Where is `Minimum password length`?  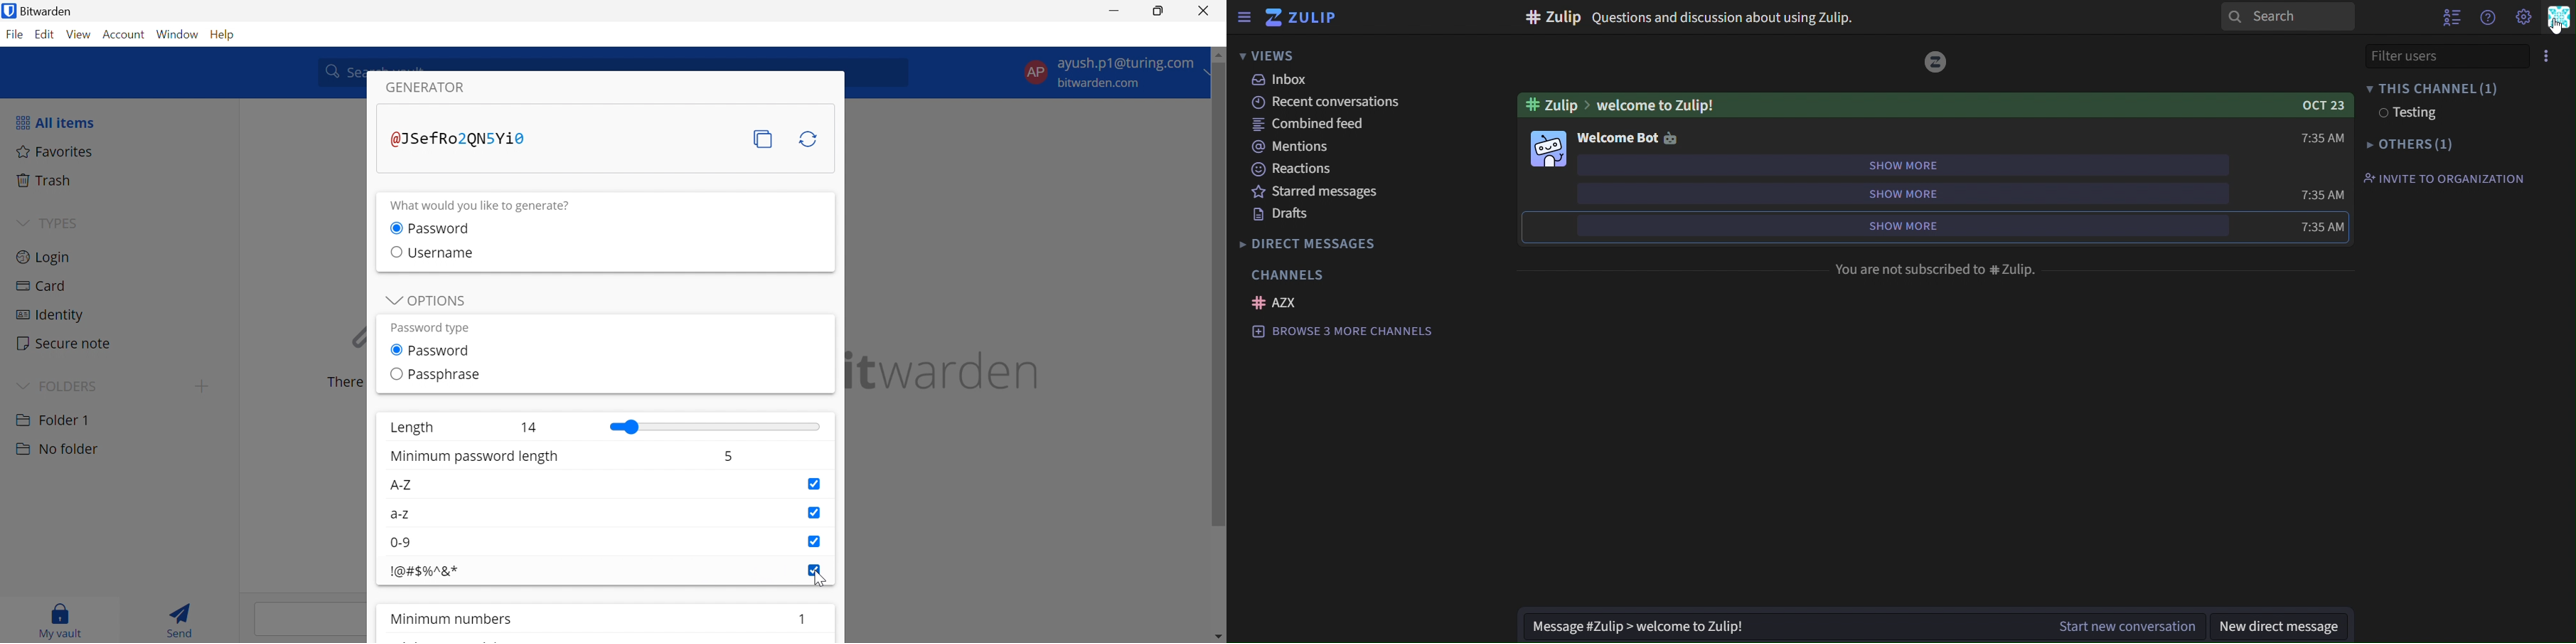 Minimum password length is located at coordinates (477, 458).